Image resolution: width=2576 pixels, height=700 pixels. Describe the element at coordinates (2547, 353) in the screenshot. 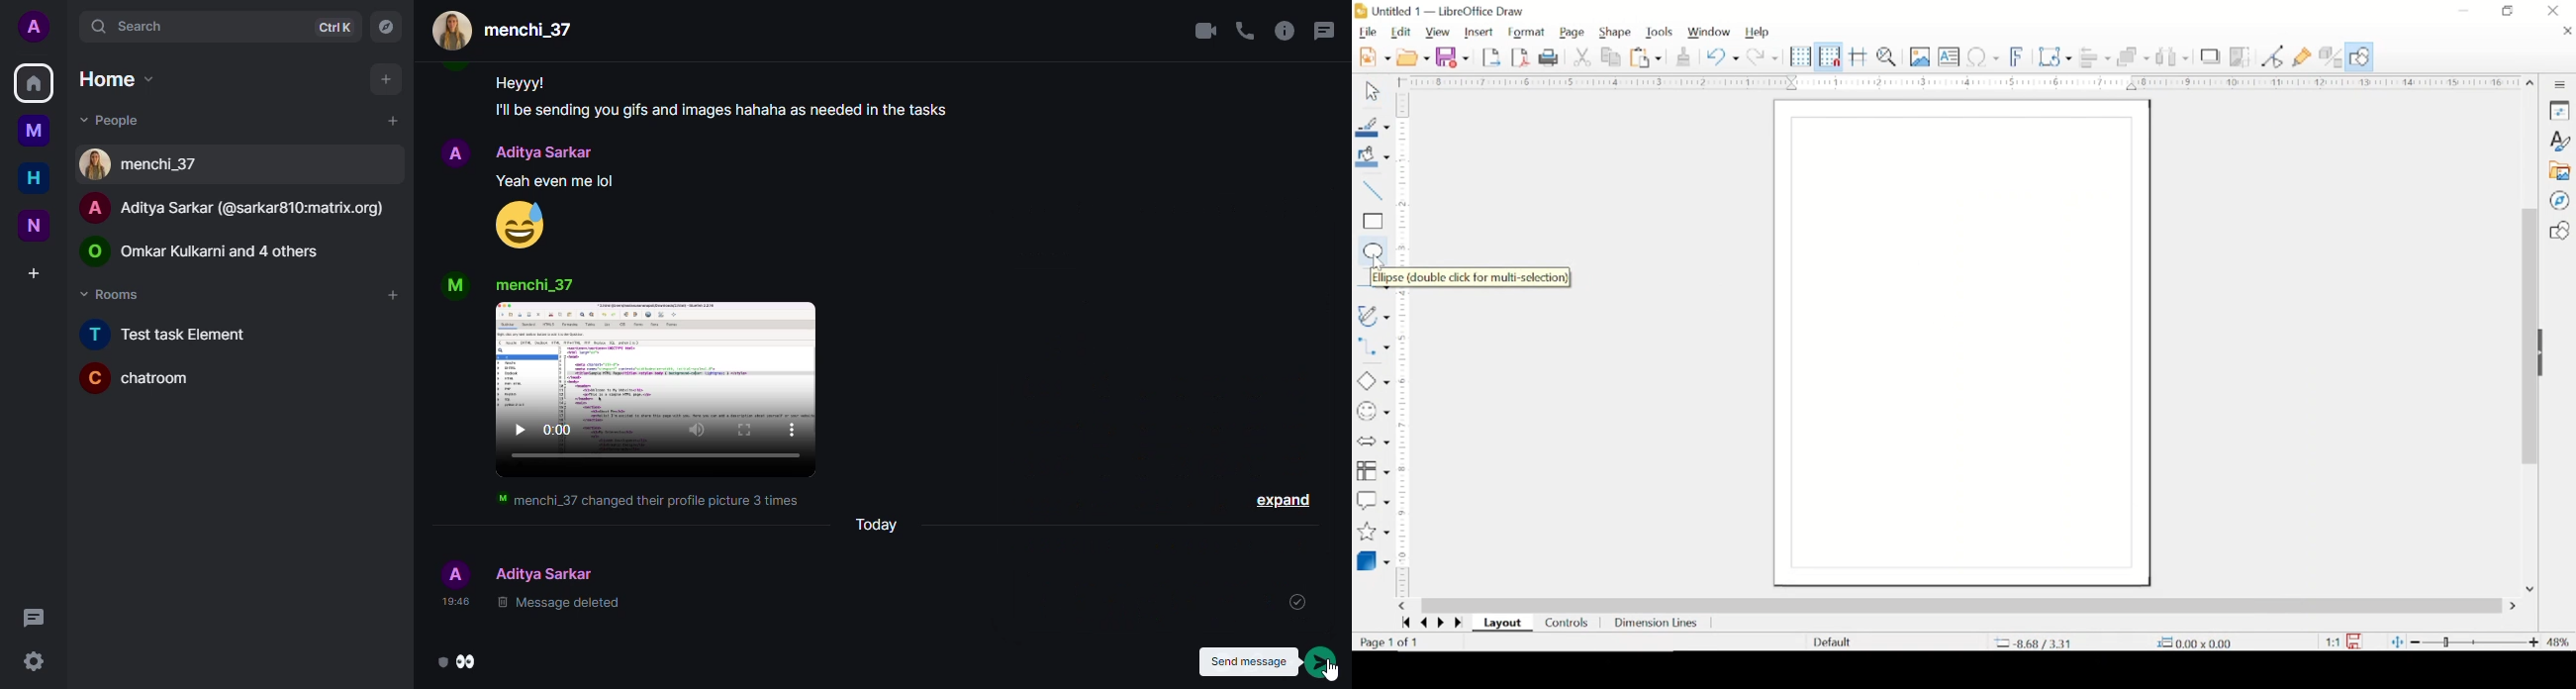

I see `drag handle` at that location.